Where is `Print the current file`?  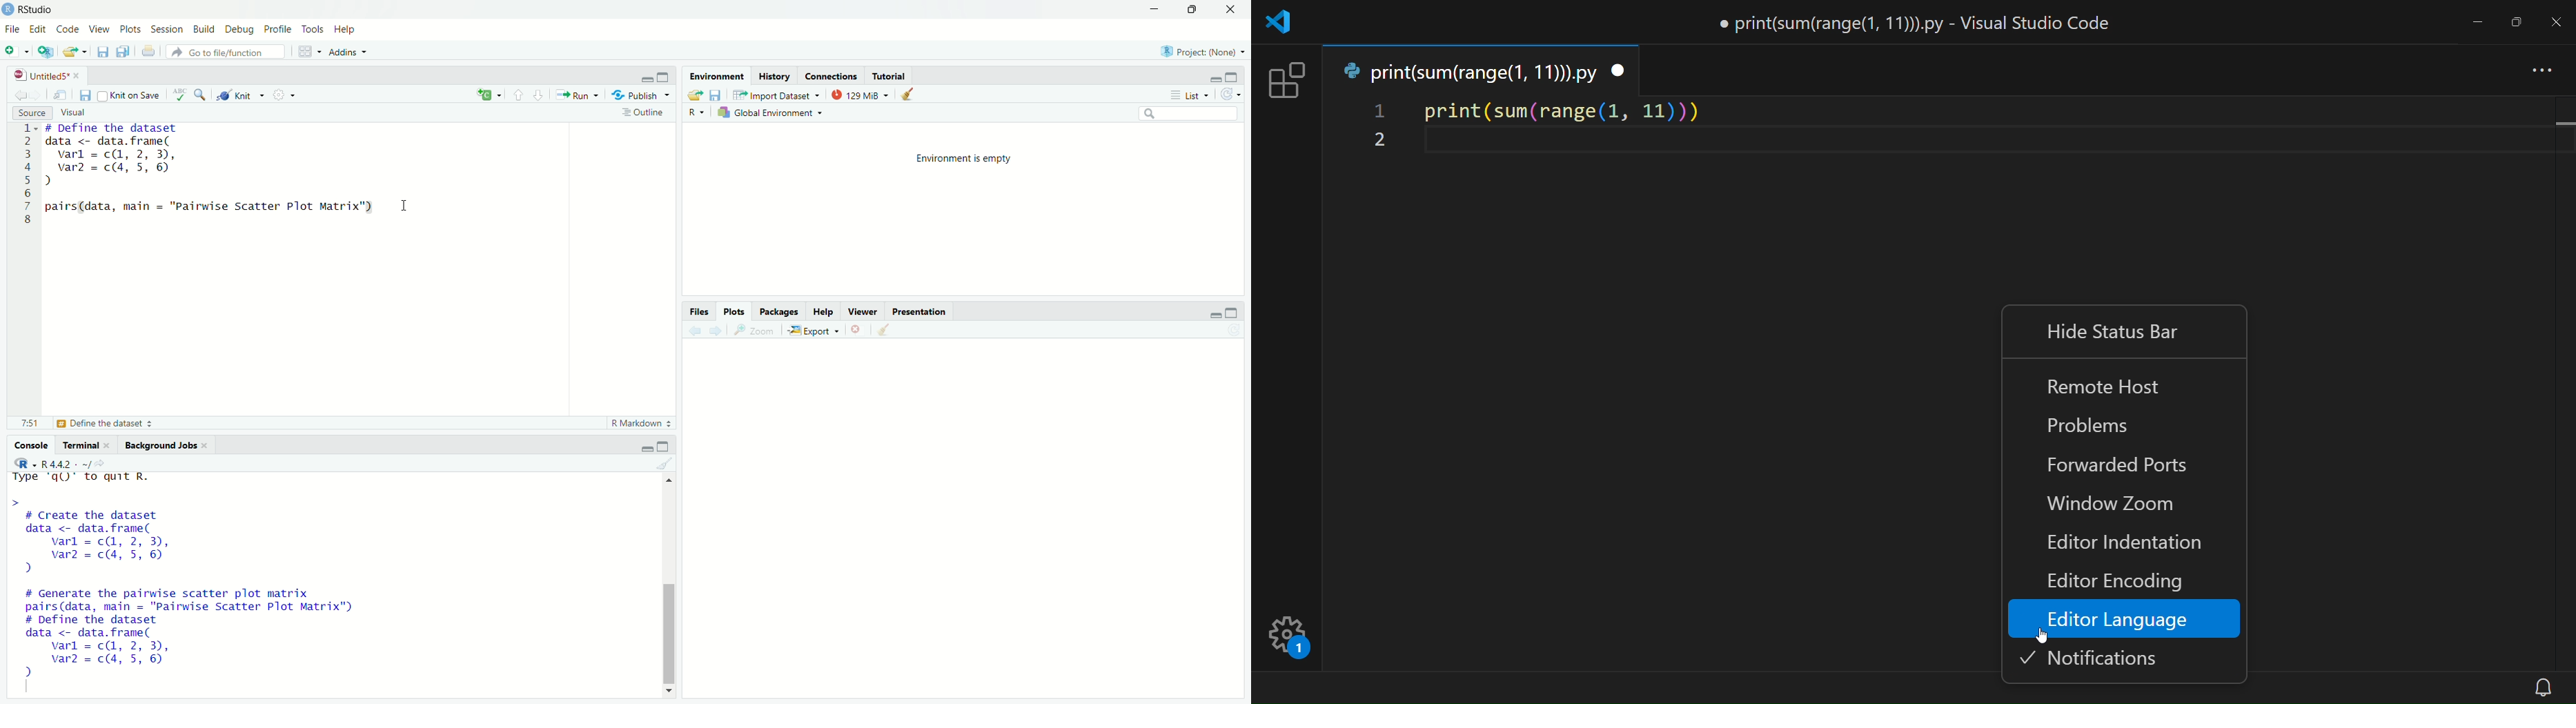 Print the current file is located at coordinates (148, 50).